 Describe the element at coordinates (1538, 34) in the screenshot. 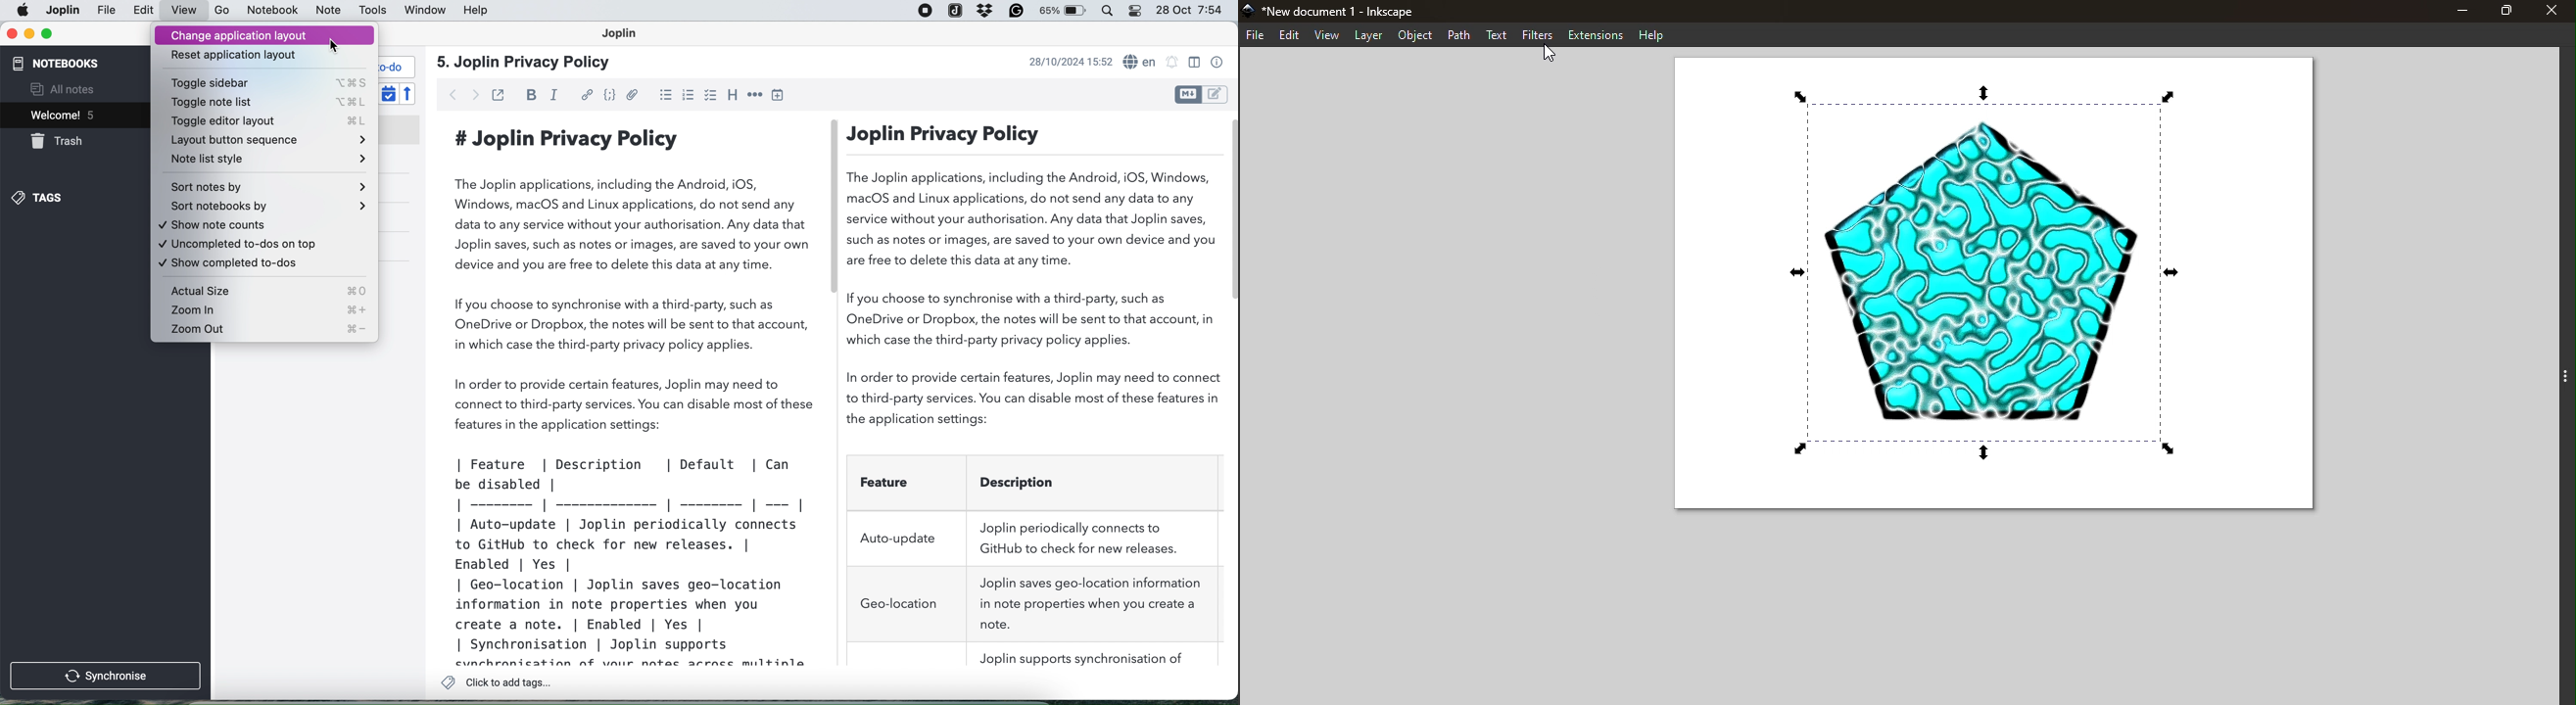

I see `Filters` at that location.